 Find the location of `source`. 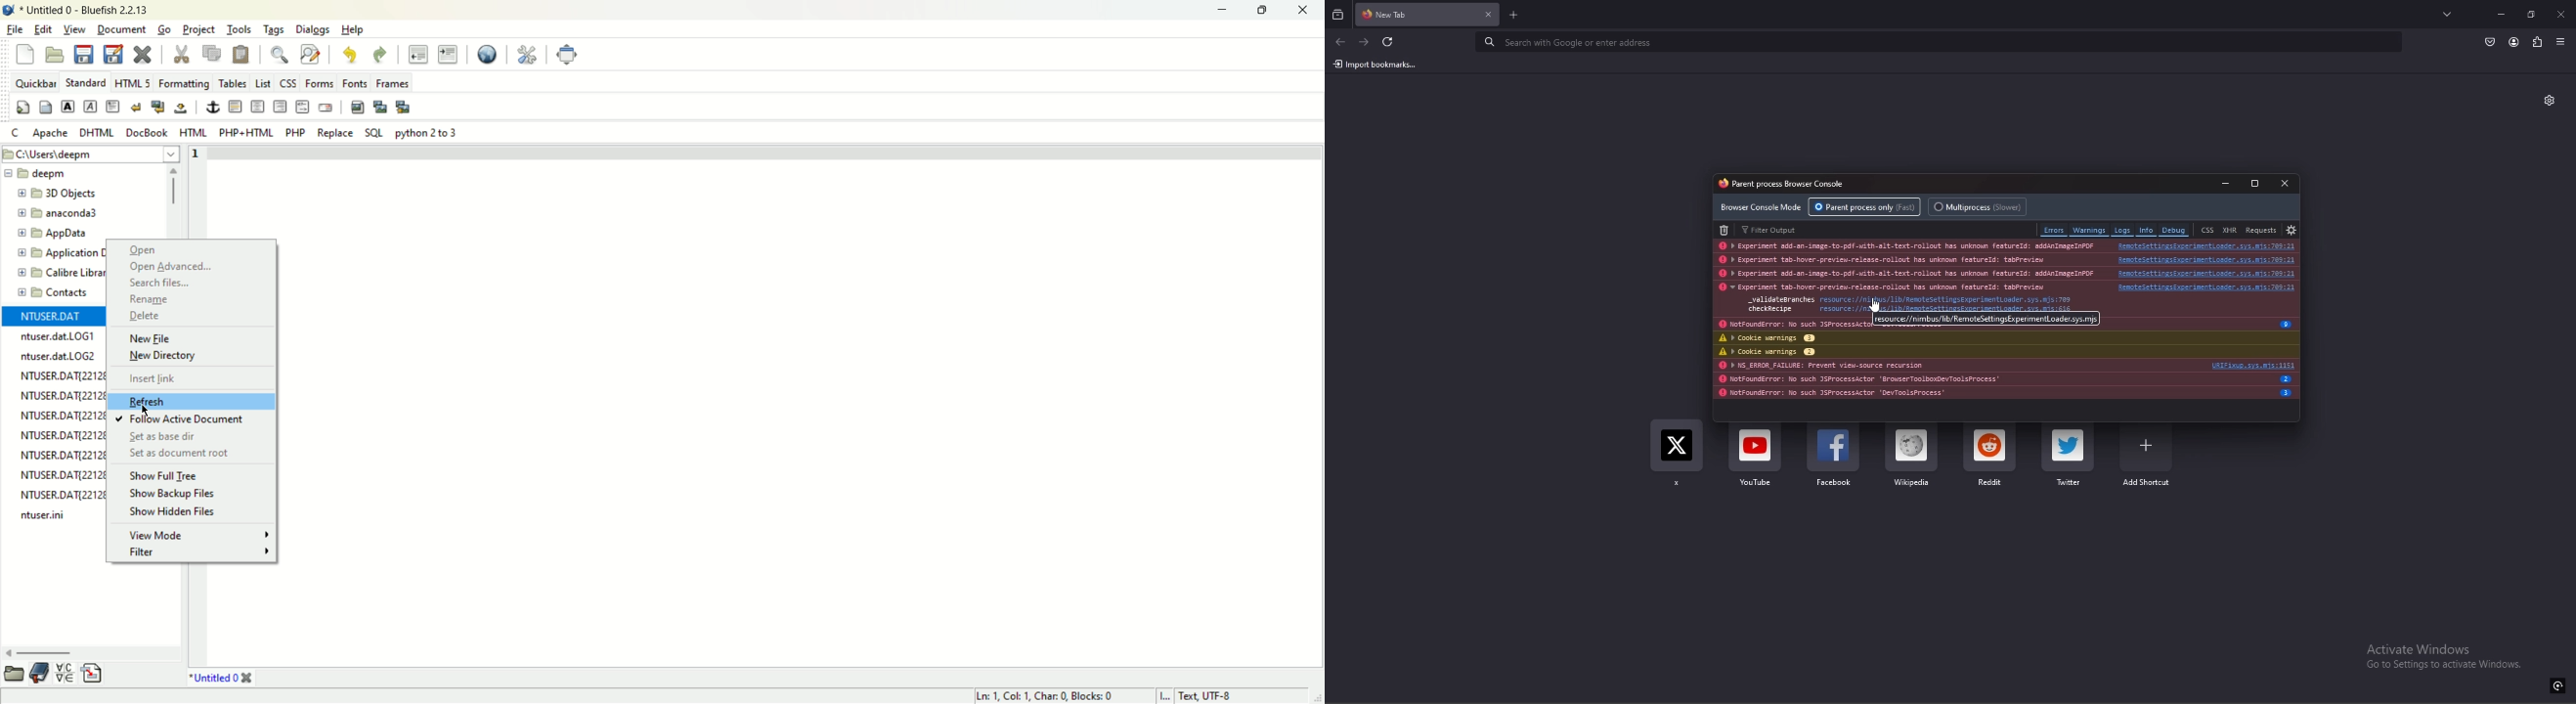

source is located at coordinates (1911, 298).